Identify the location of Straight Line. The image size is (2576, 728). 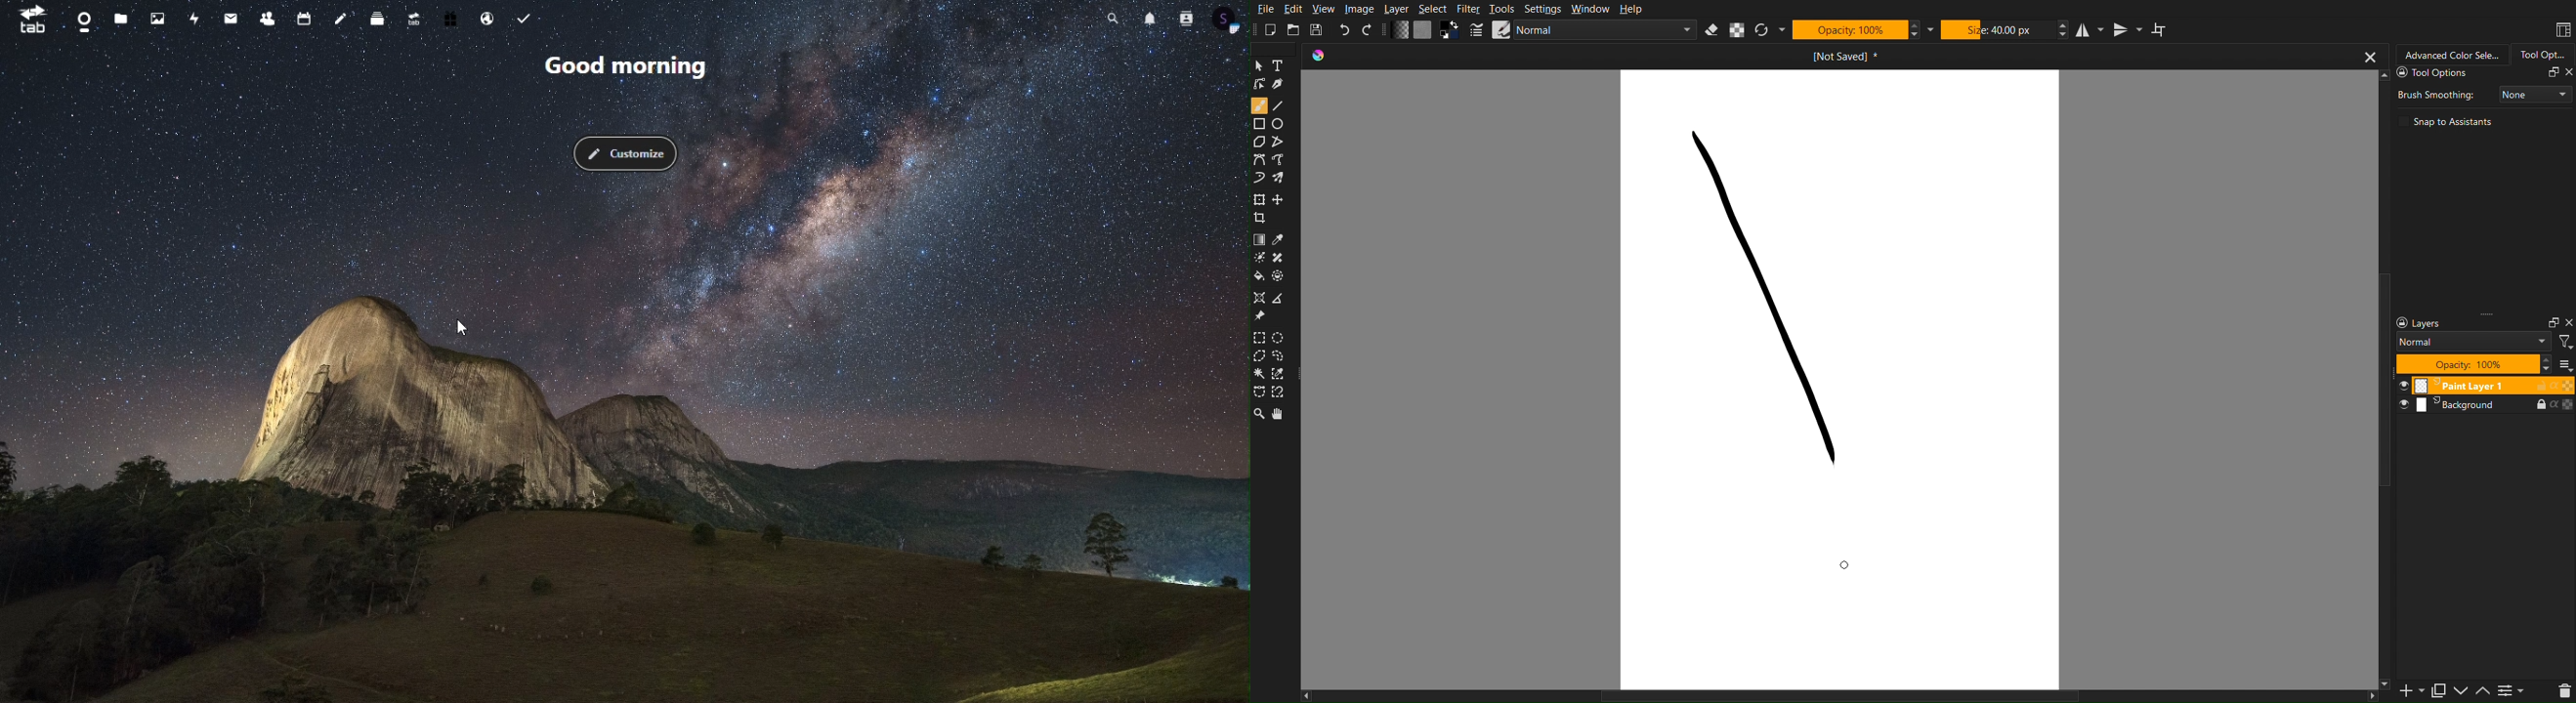
(1283, 142).